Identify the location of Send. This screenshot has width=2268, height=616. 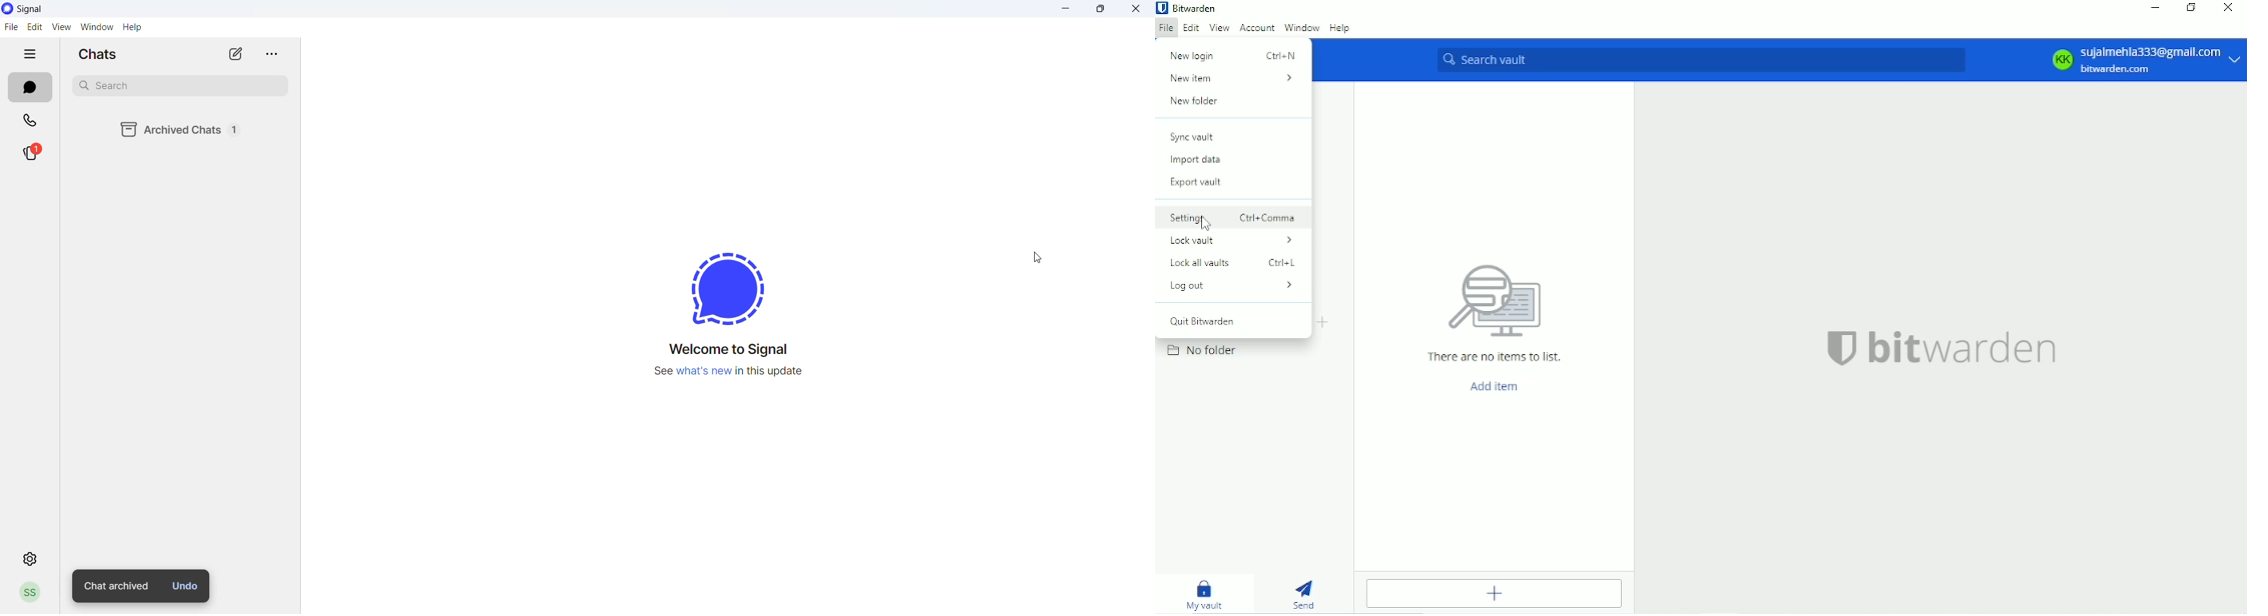
(1309, 595).